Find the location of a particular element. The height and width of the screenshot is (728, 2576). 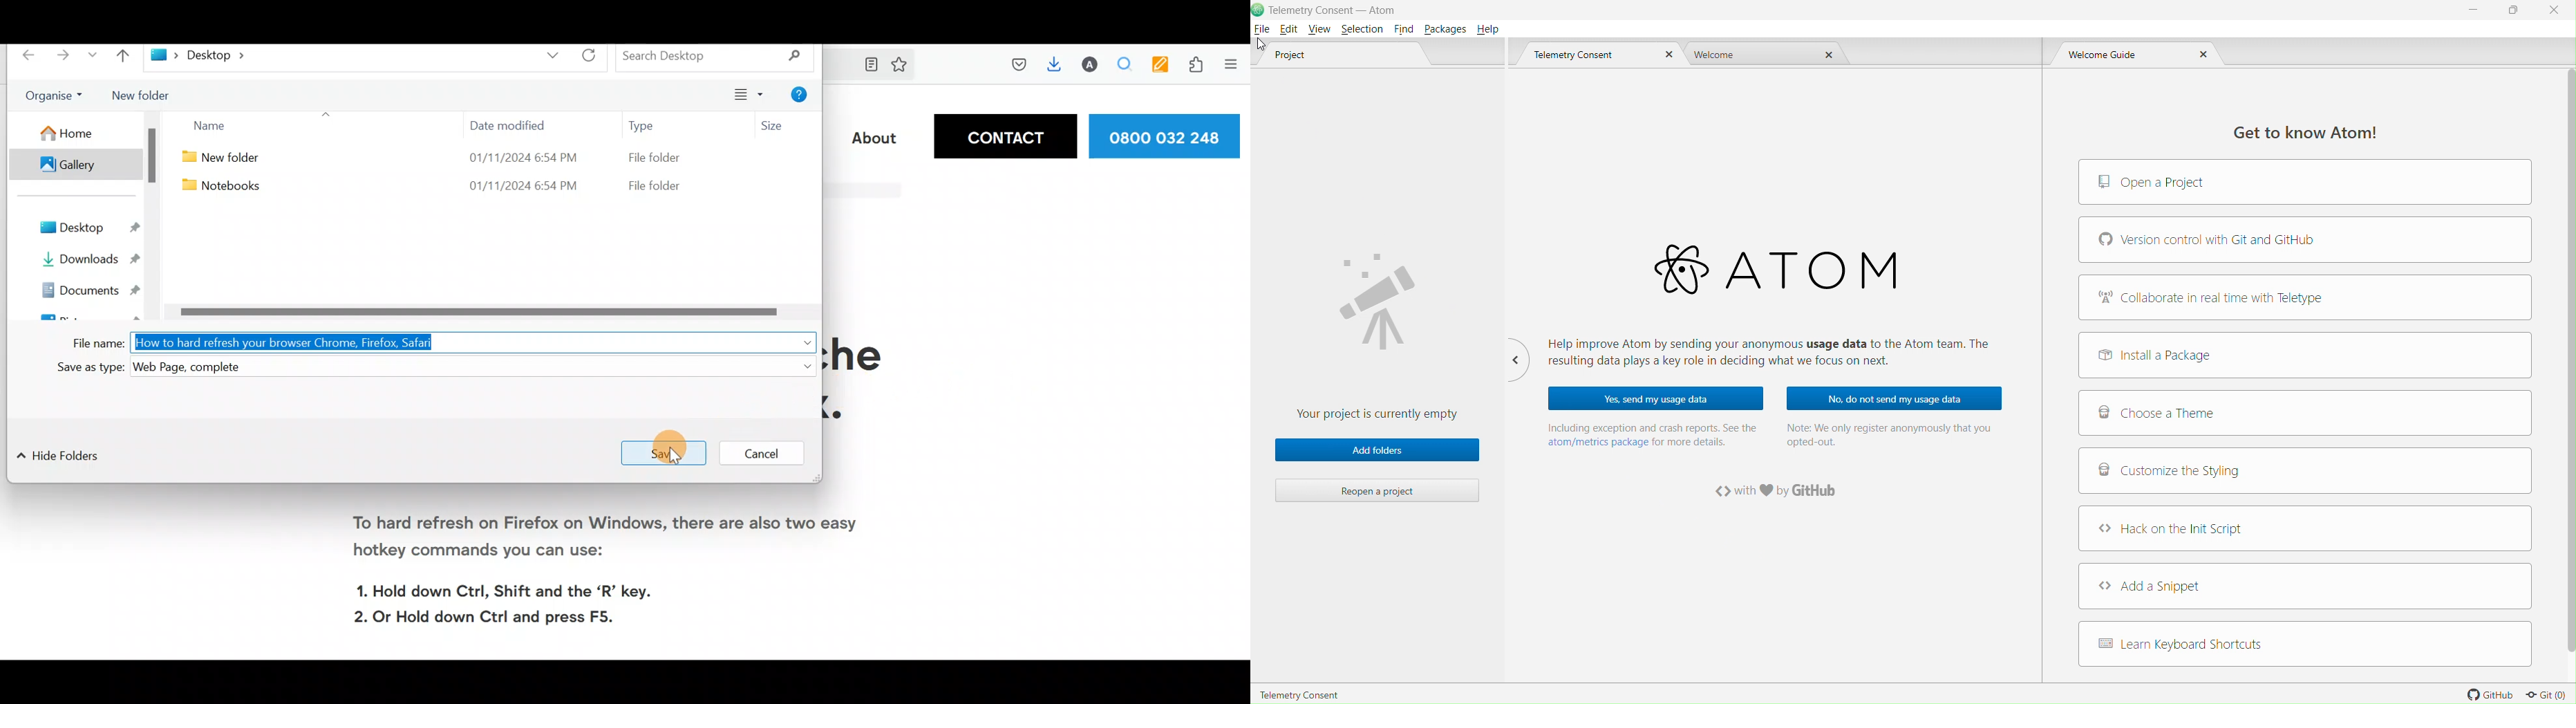

Desktop is located at coordinates (95, 229).